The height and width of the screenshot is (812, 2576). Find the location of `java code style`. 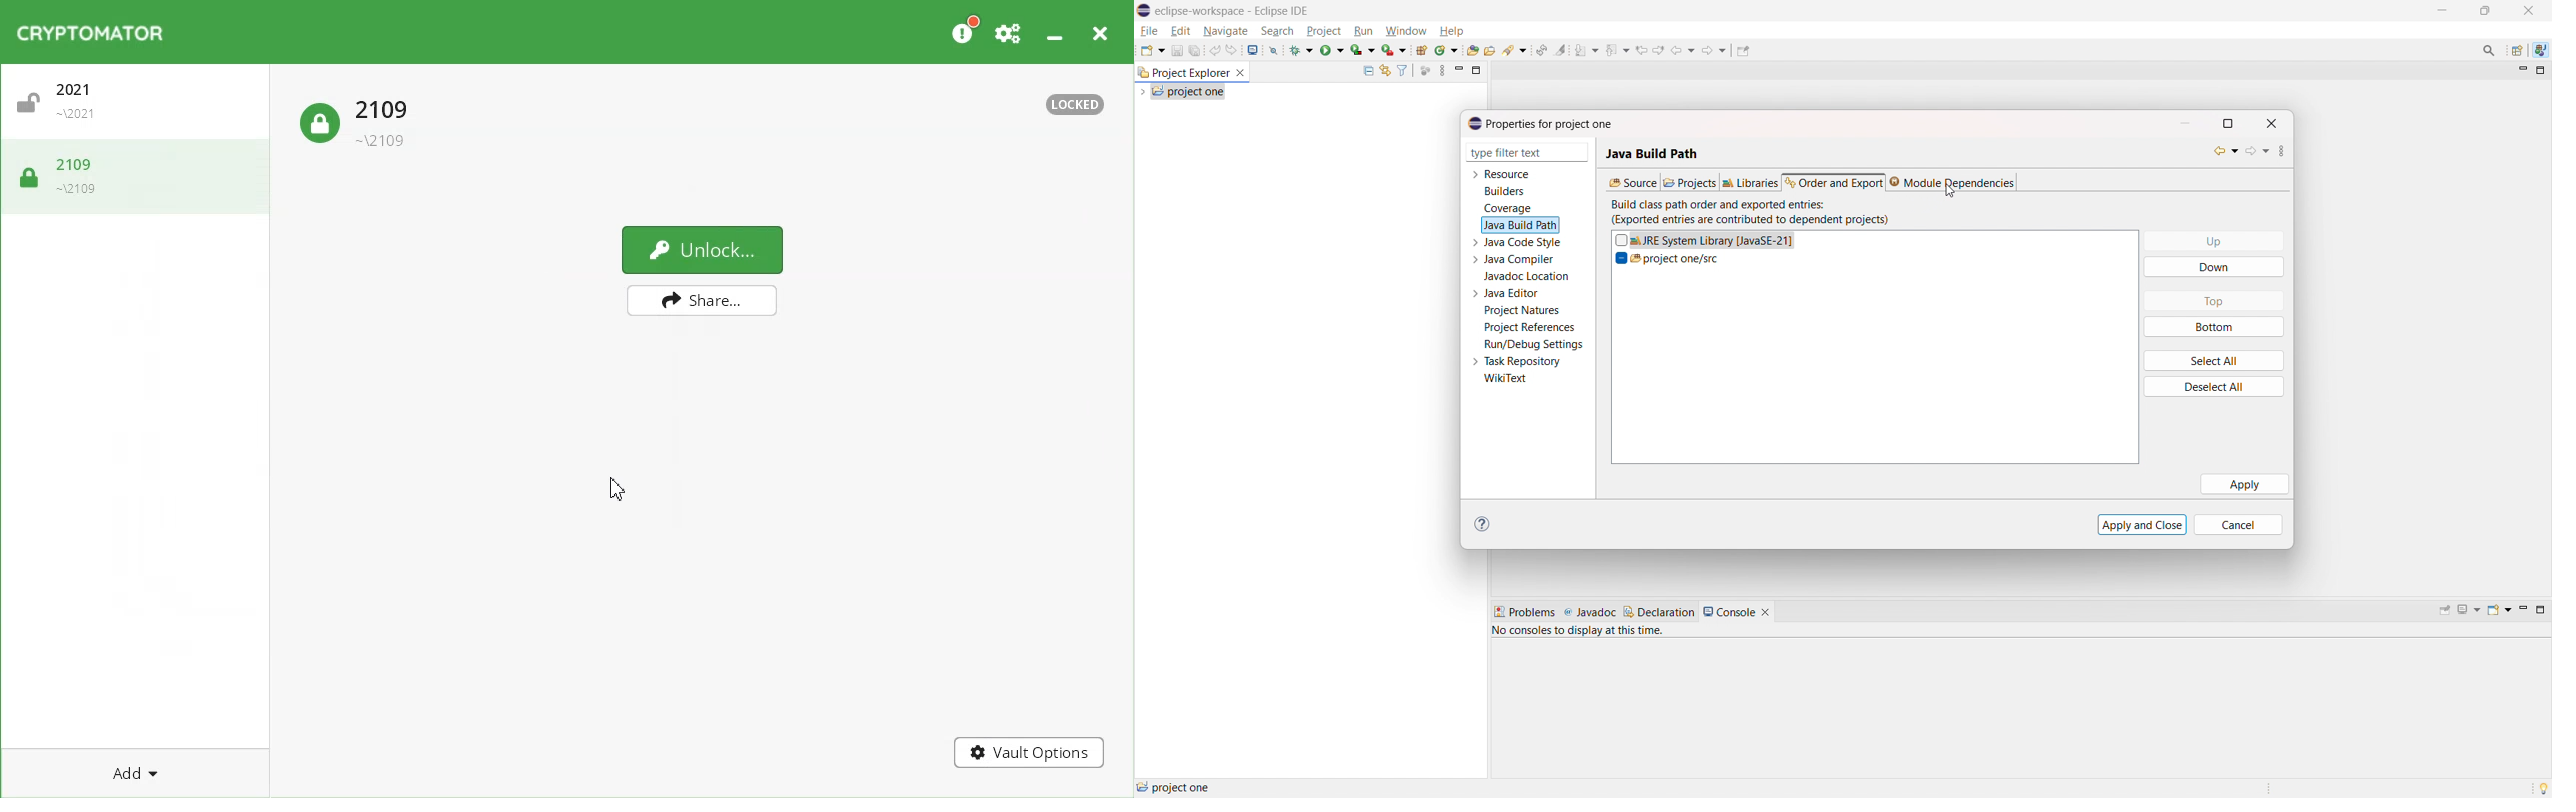

java code style is located at coordinates (1524, 242).